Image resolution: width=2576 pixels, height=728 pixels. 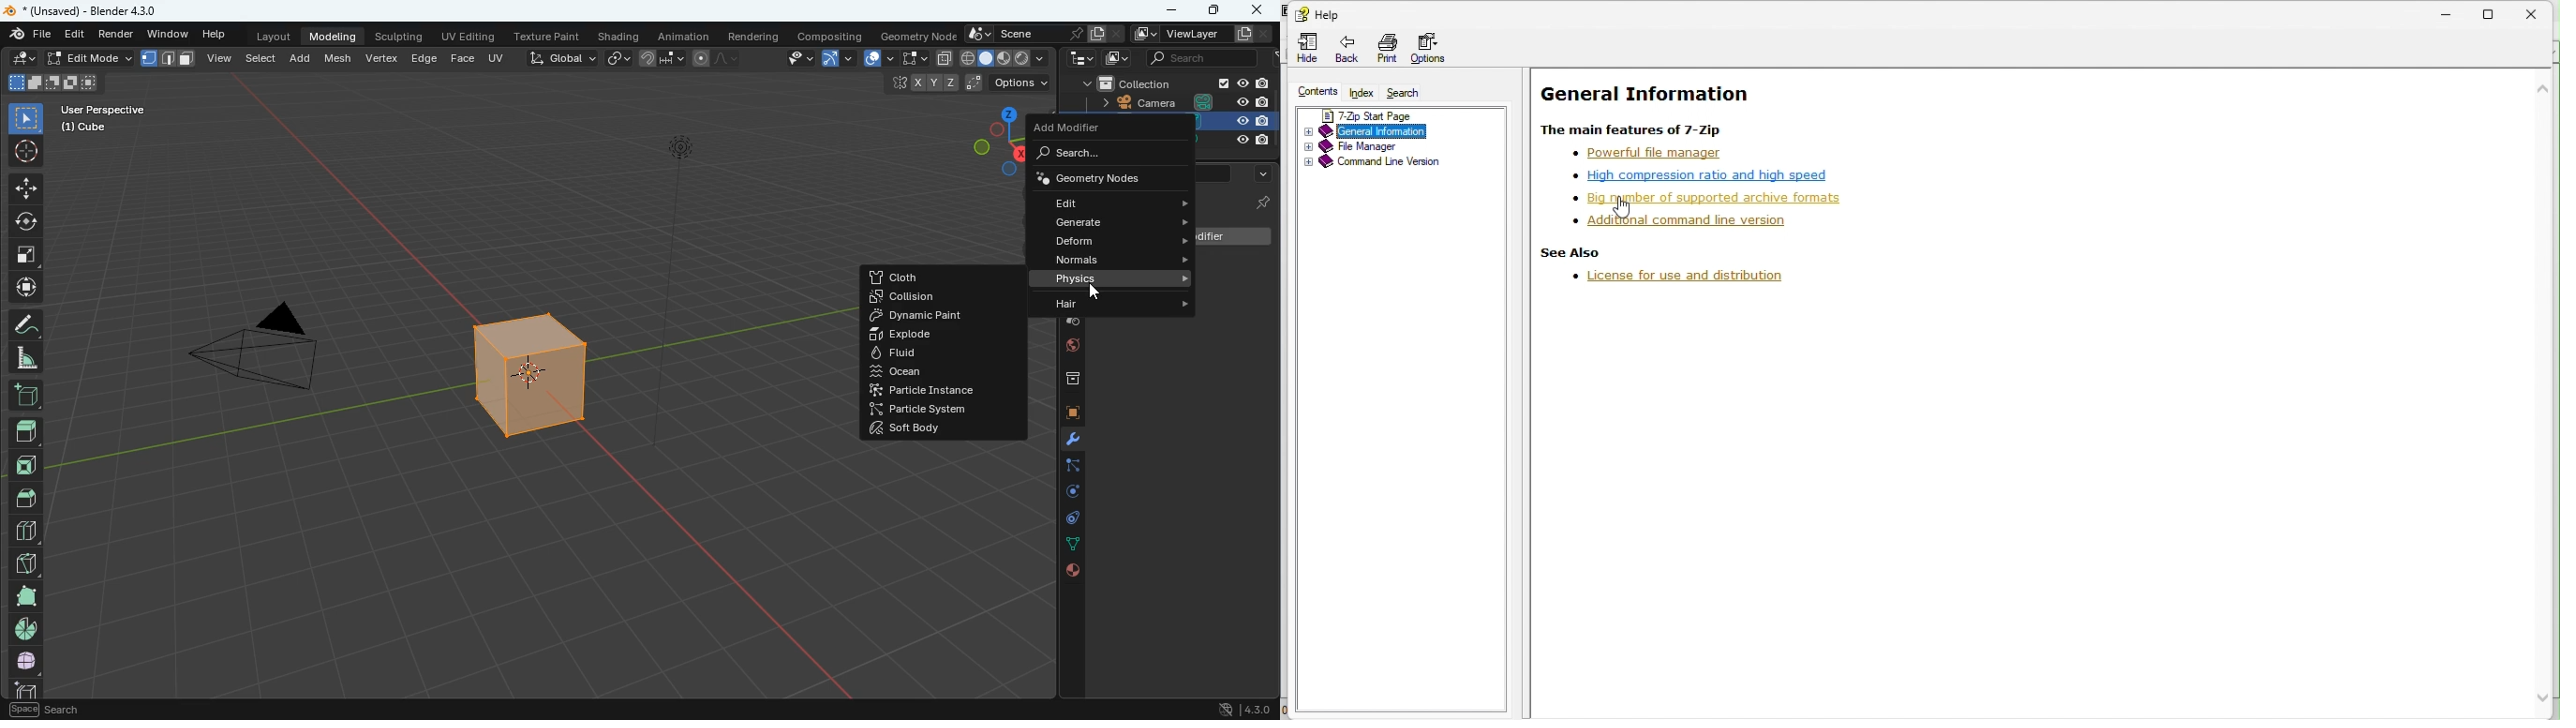 What do you see at coordinates (1065, 467) in the screenshot?
I see `edge` at bounding box center [1065, 467].